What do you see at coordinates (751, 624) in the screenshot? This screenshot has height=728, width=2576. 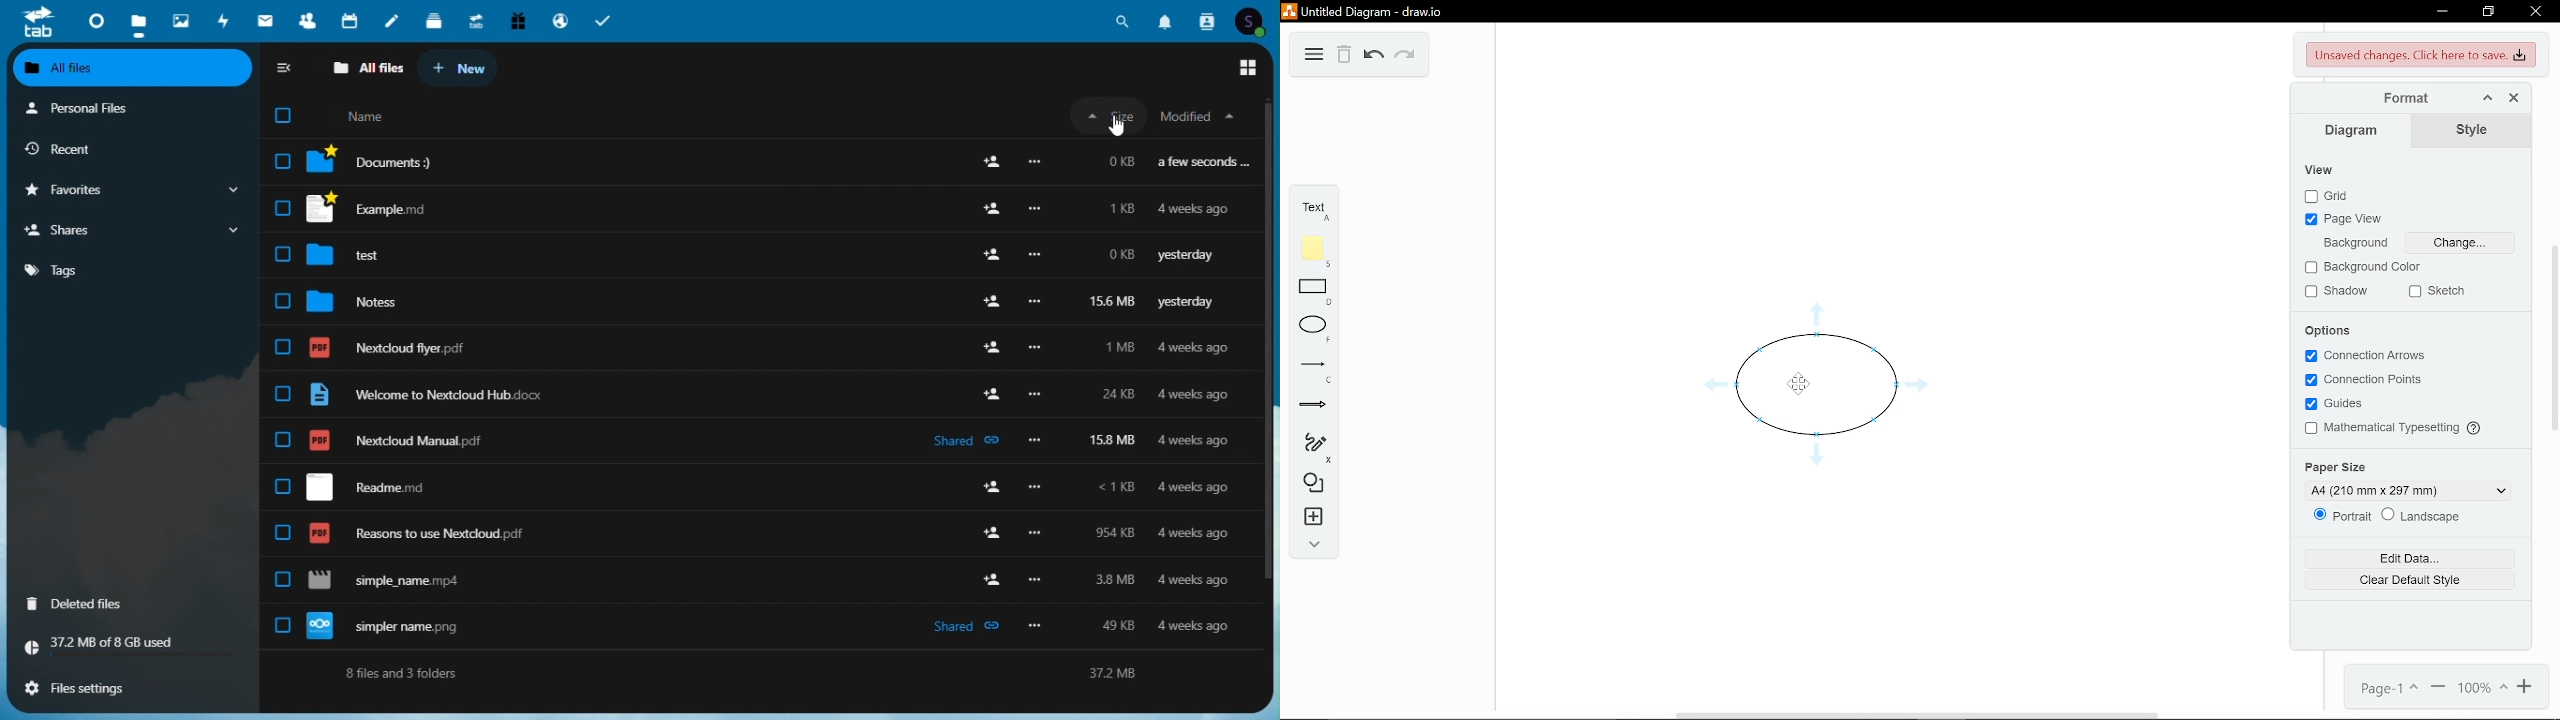 I see `‘simpler name png.` at bounding box center [751, 624].